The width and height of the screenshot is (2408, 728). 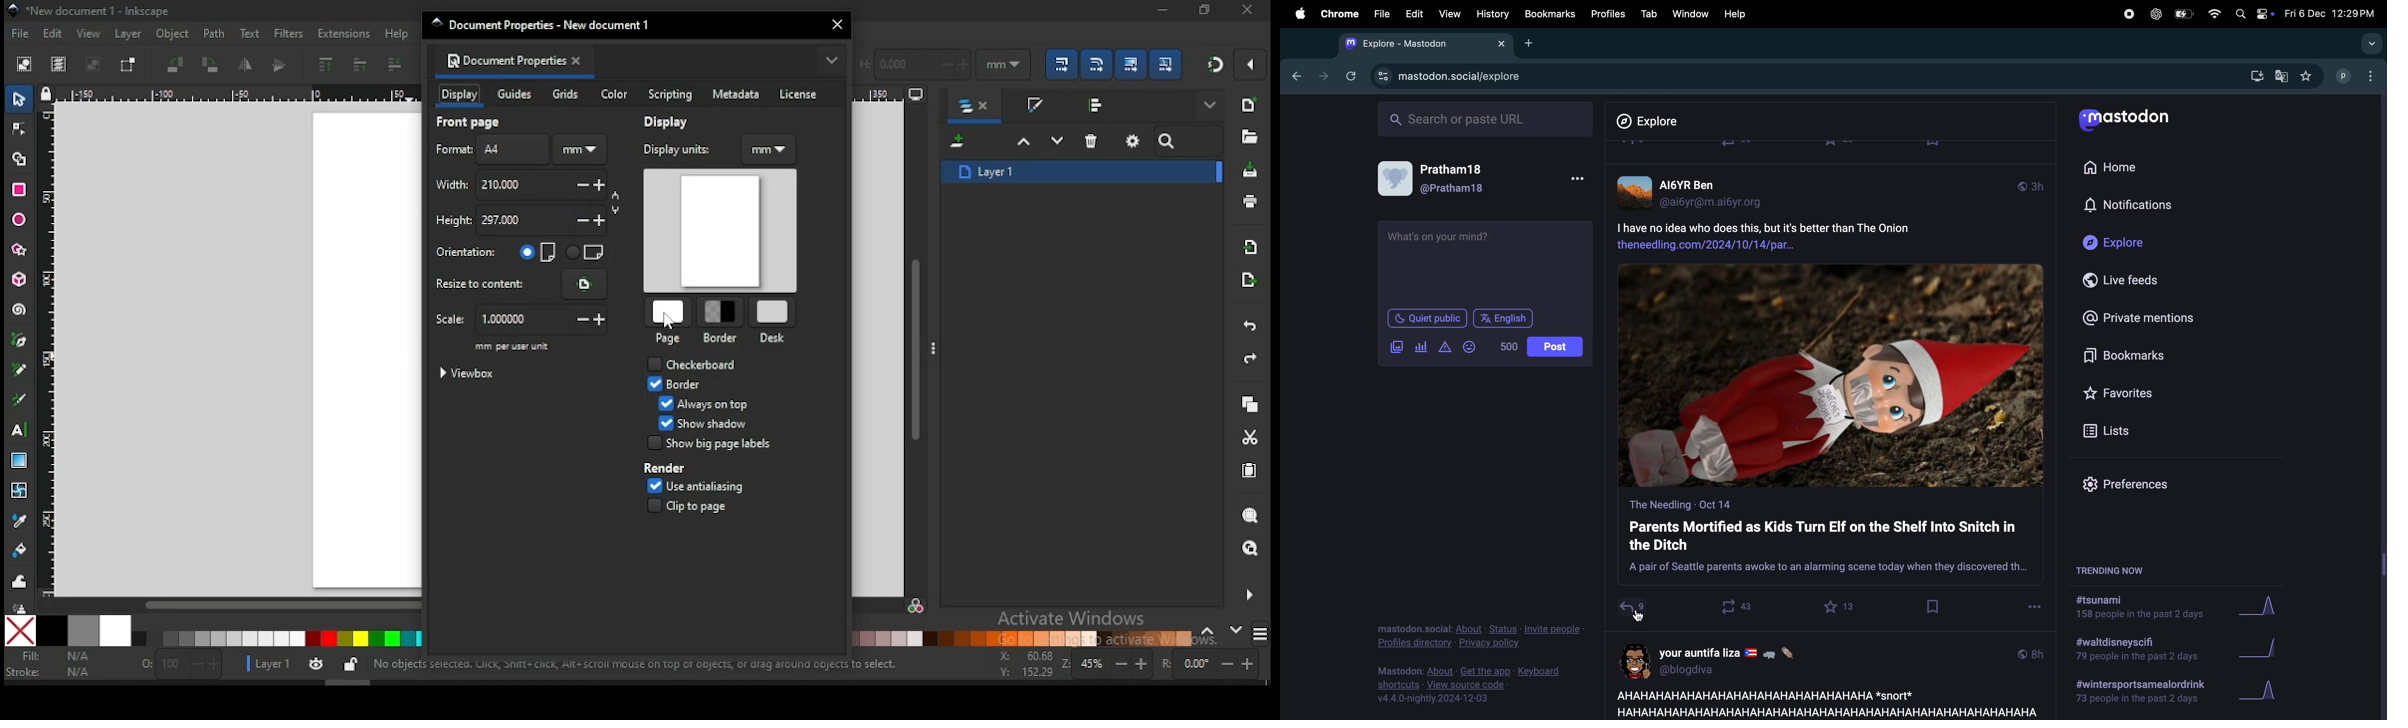 What do you see at coordinates (936, 347) in the screenshot?
I see `more options` at bounding box center [936, 347].